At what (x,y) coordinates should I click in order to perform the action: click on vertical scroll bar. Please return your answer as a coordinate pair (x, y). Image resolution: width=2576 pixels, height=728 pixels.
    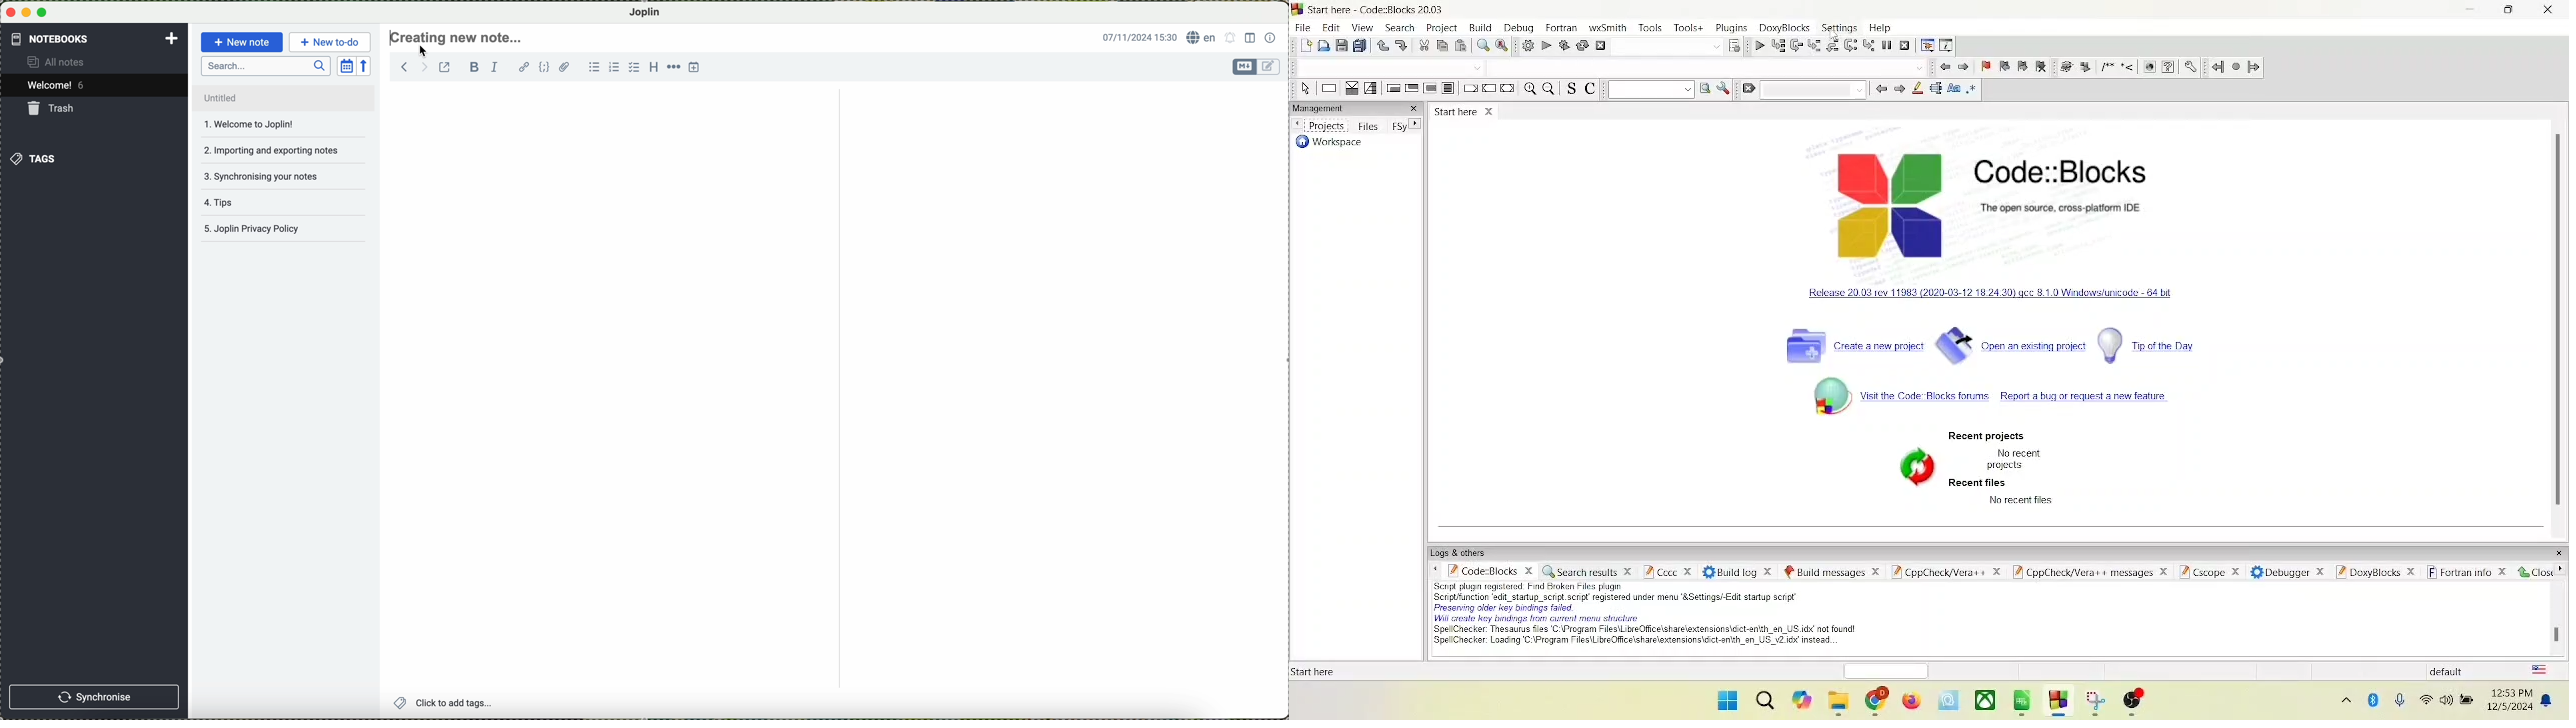
    Looking at the image, I should click on (2554, 317).